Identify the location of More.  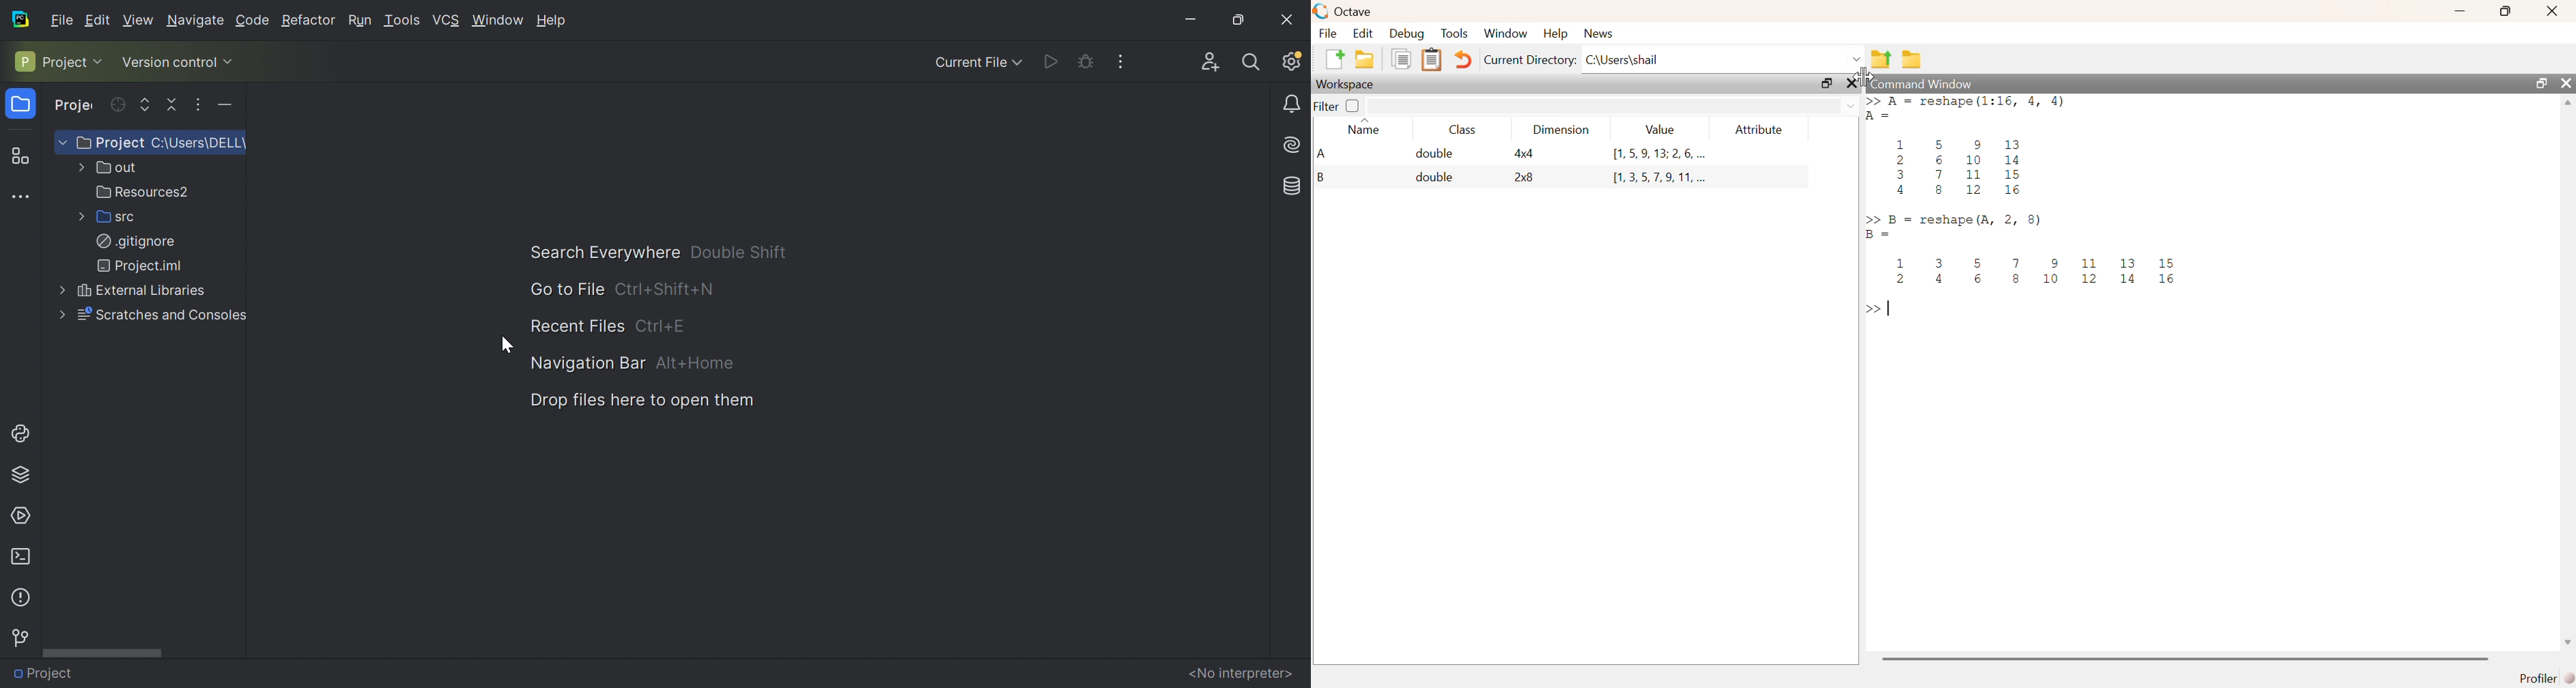
(78, 169).